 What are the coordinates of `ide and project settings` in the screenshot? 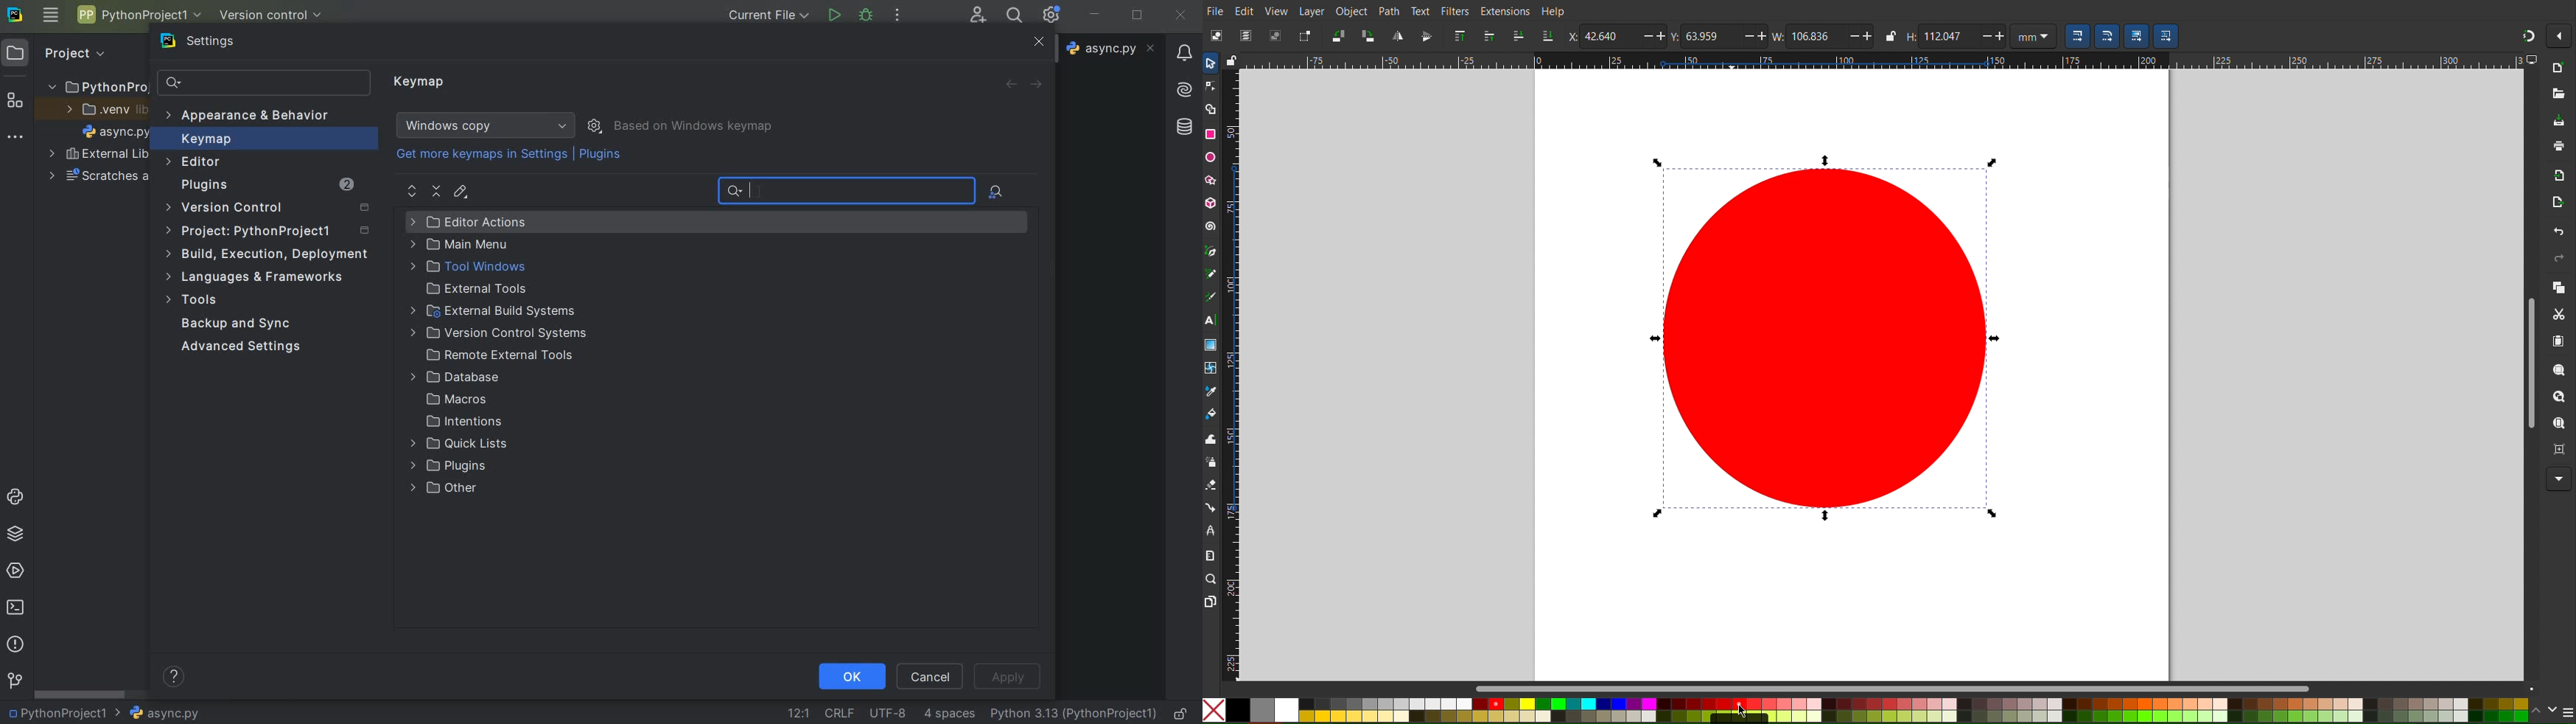 It's located at (1052, 15).